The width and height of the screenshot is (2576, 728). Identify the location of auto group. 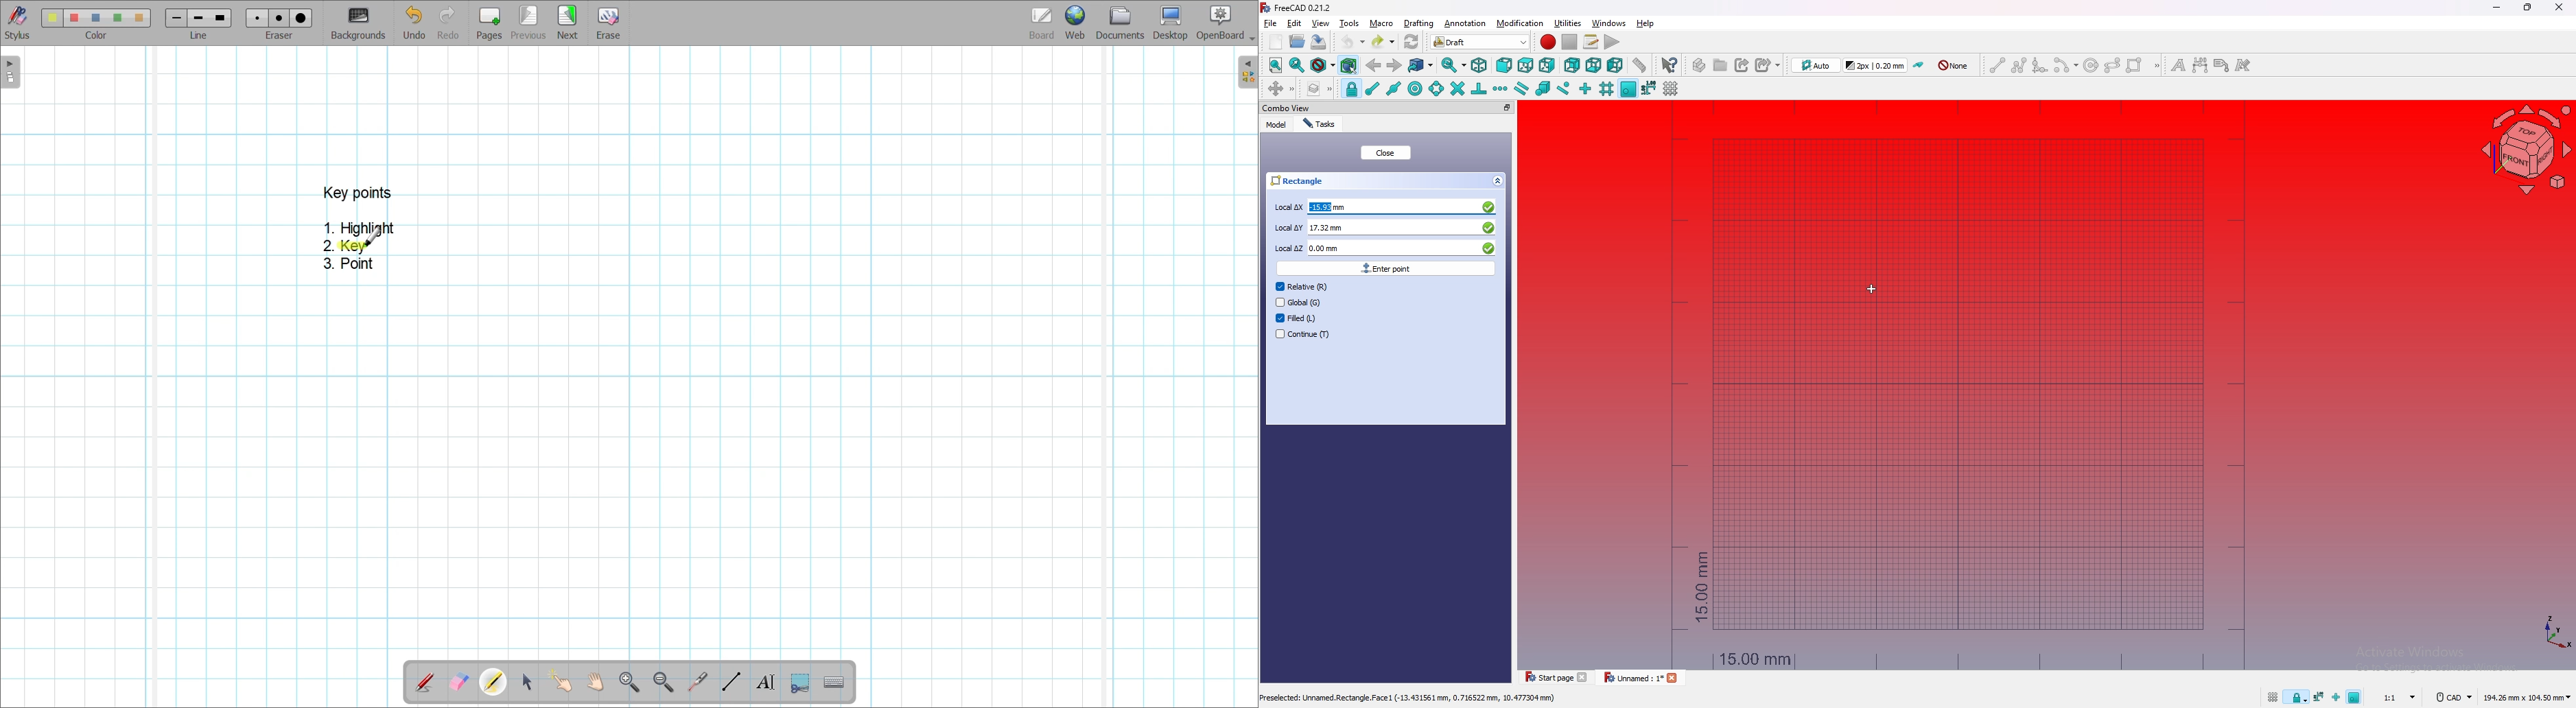
(1954, 66).